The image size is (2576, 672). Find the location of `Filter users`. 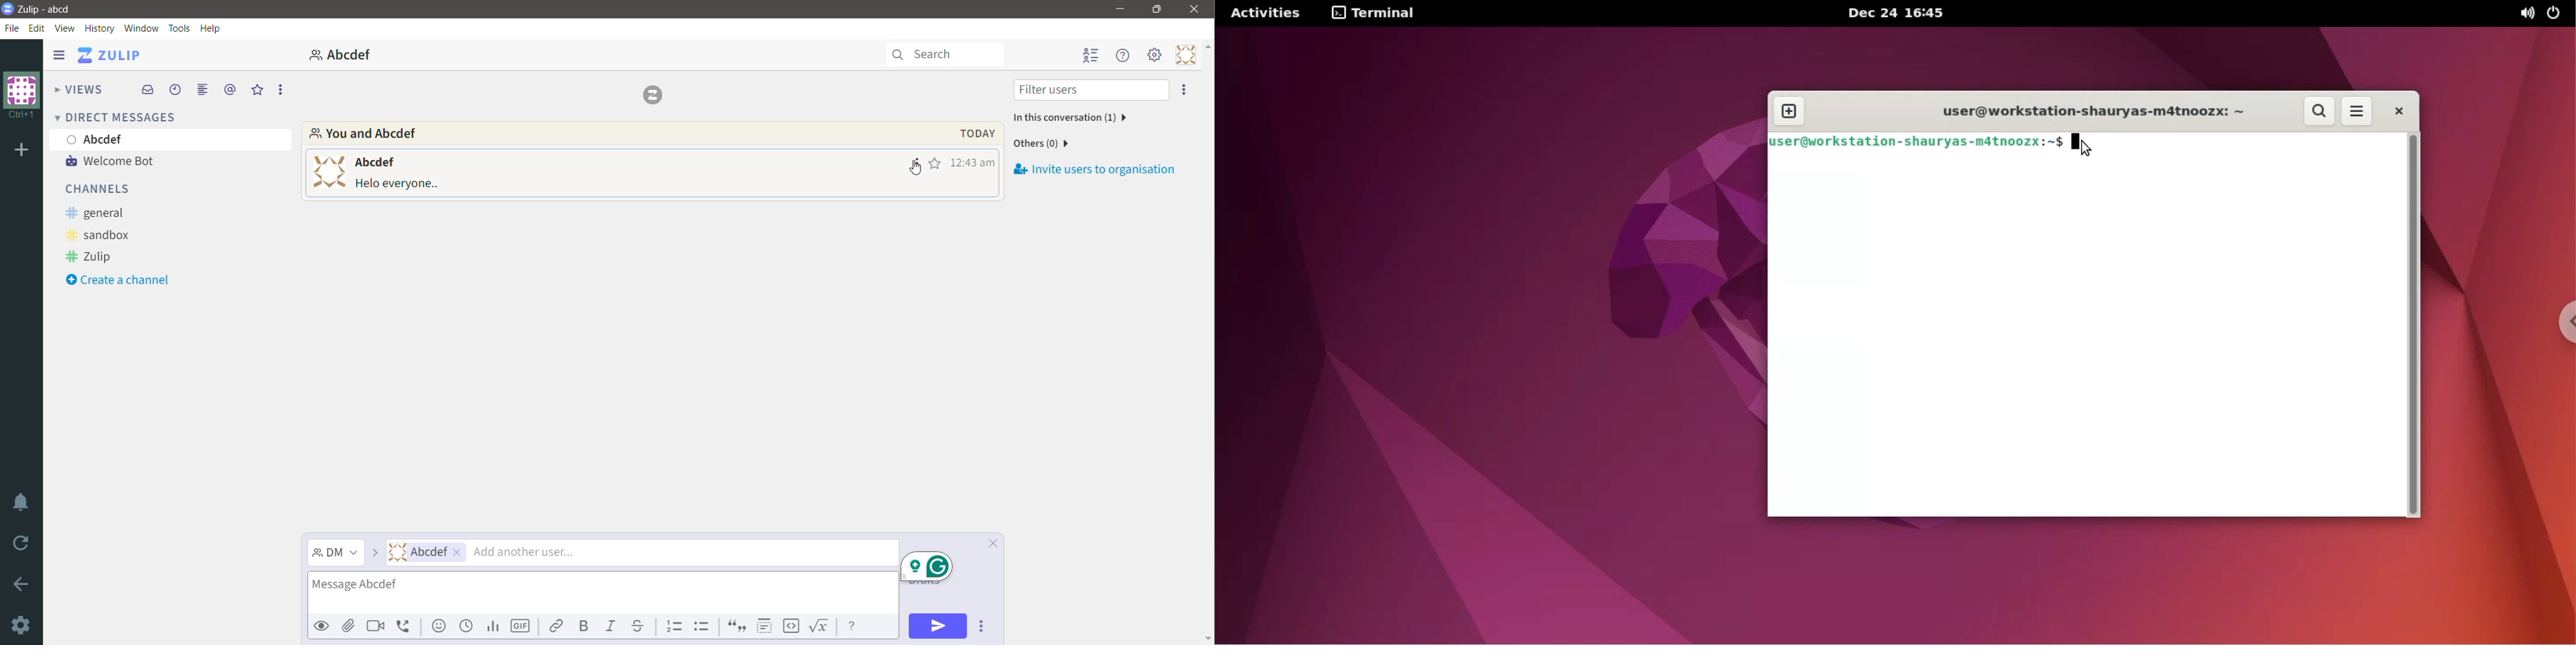

Filter users is located at coordinates (1090, 90).